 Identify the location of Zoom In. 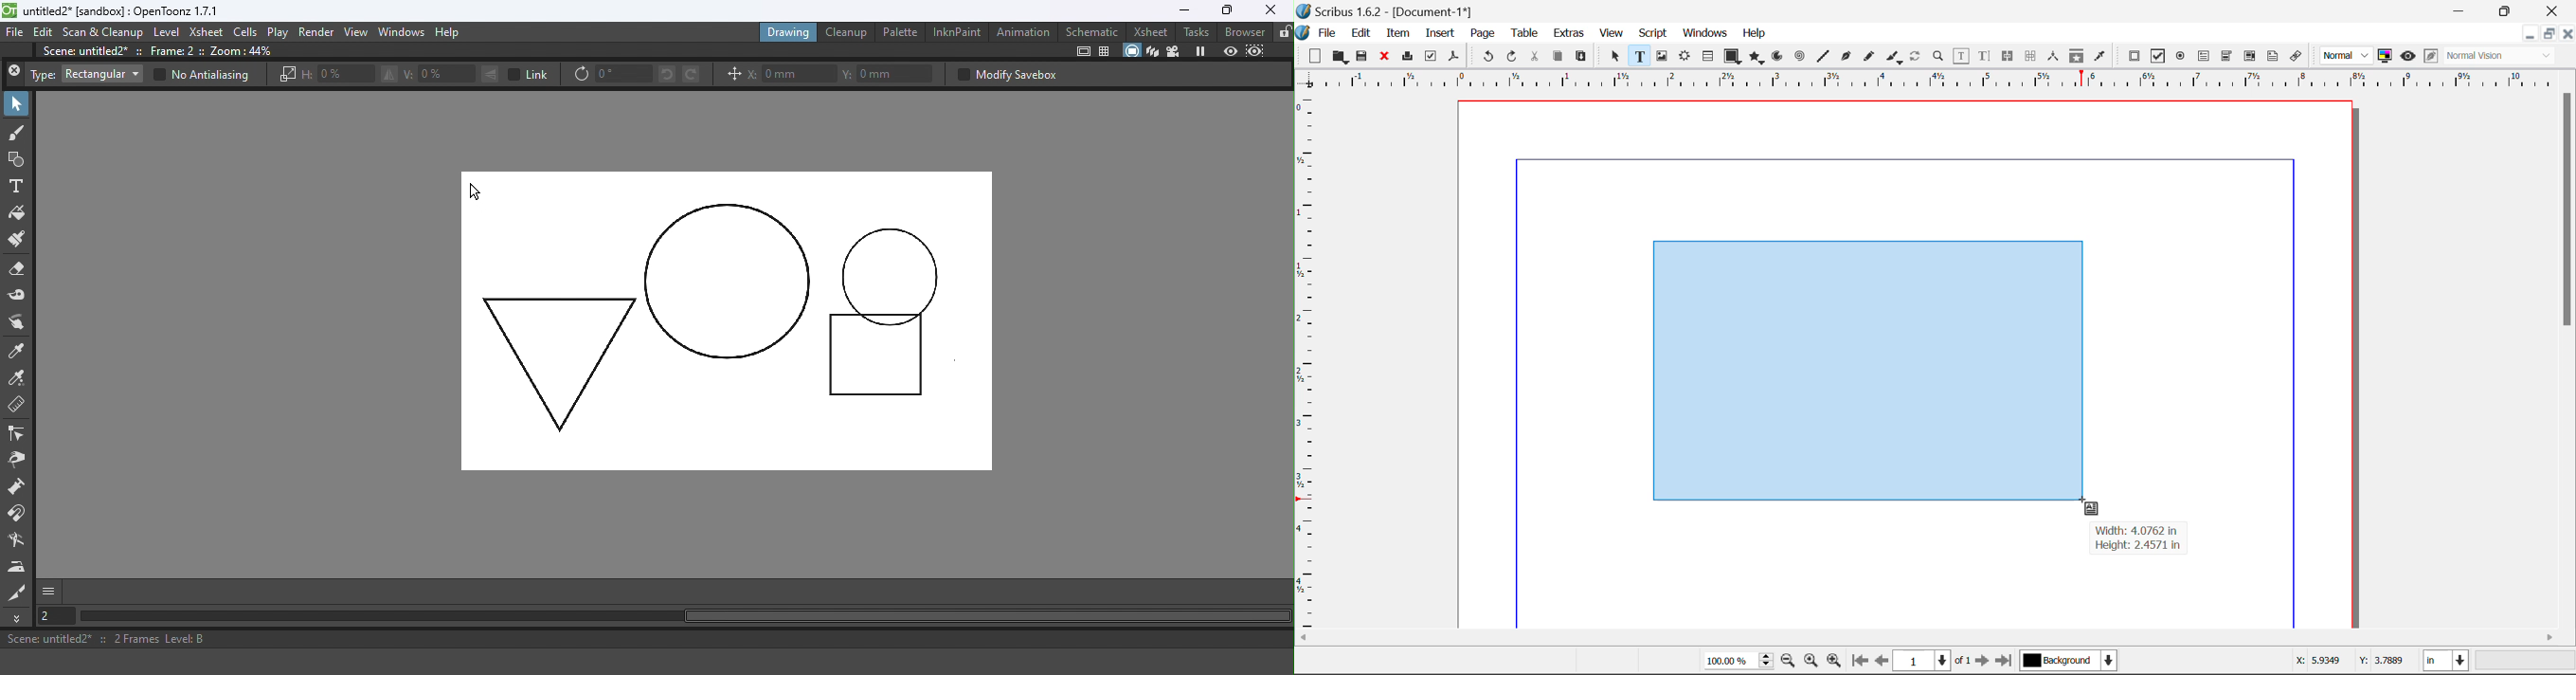
(1834, 662).